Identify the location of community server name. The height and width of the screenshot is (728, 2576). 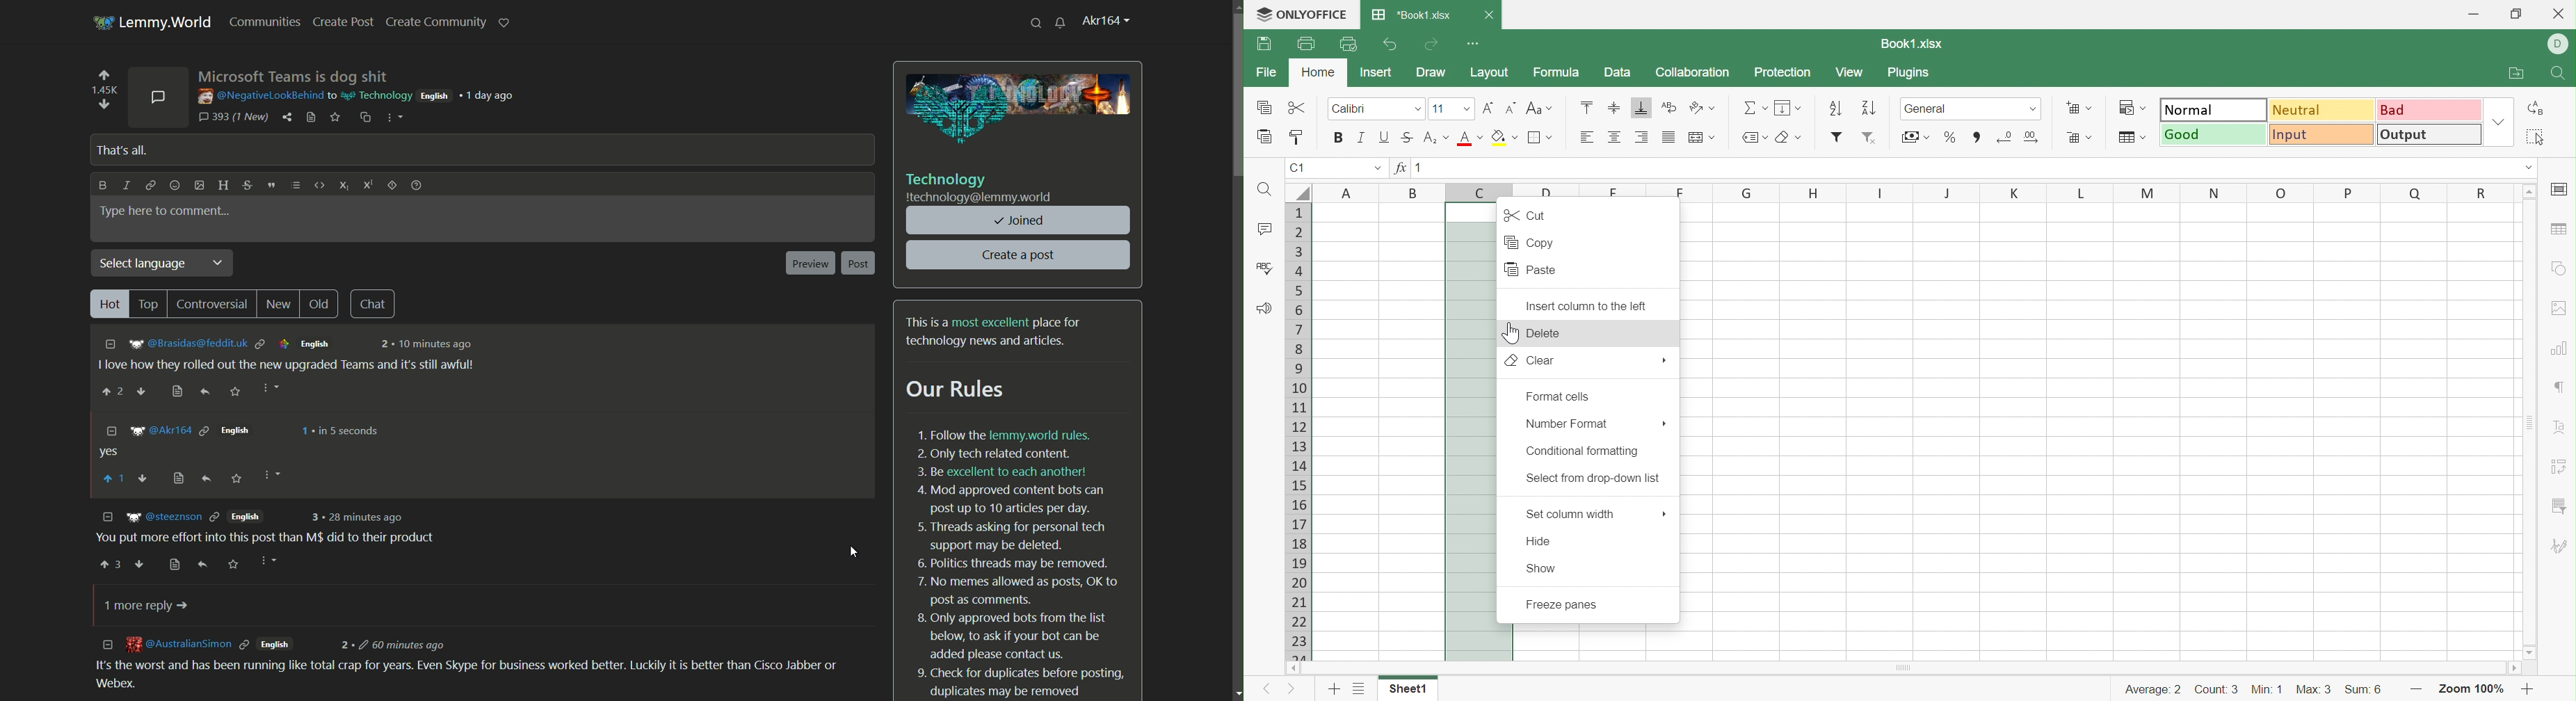
(980, 198).